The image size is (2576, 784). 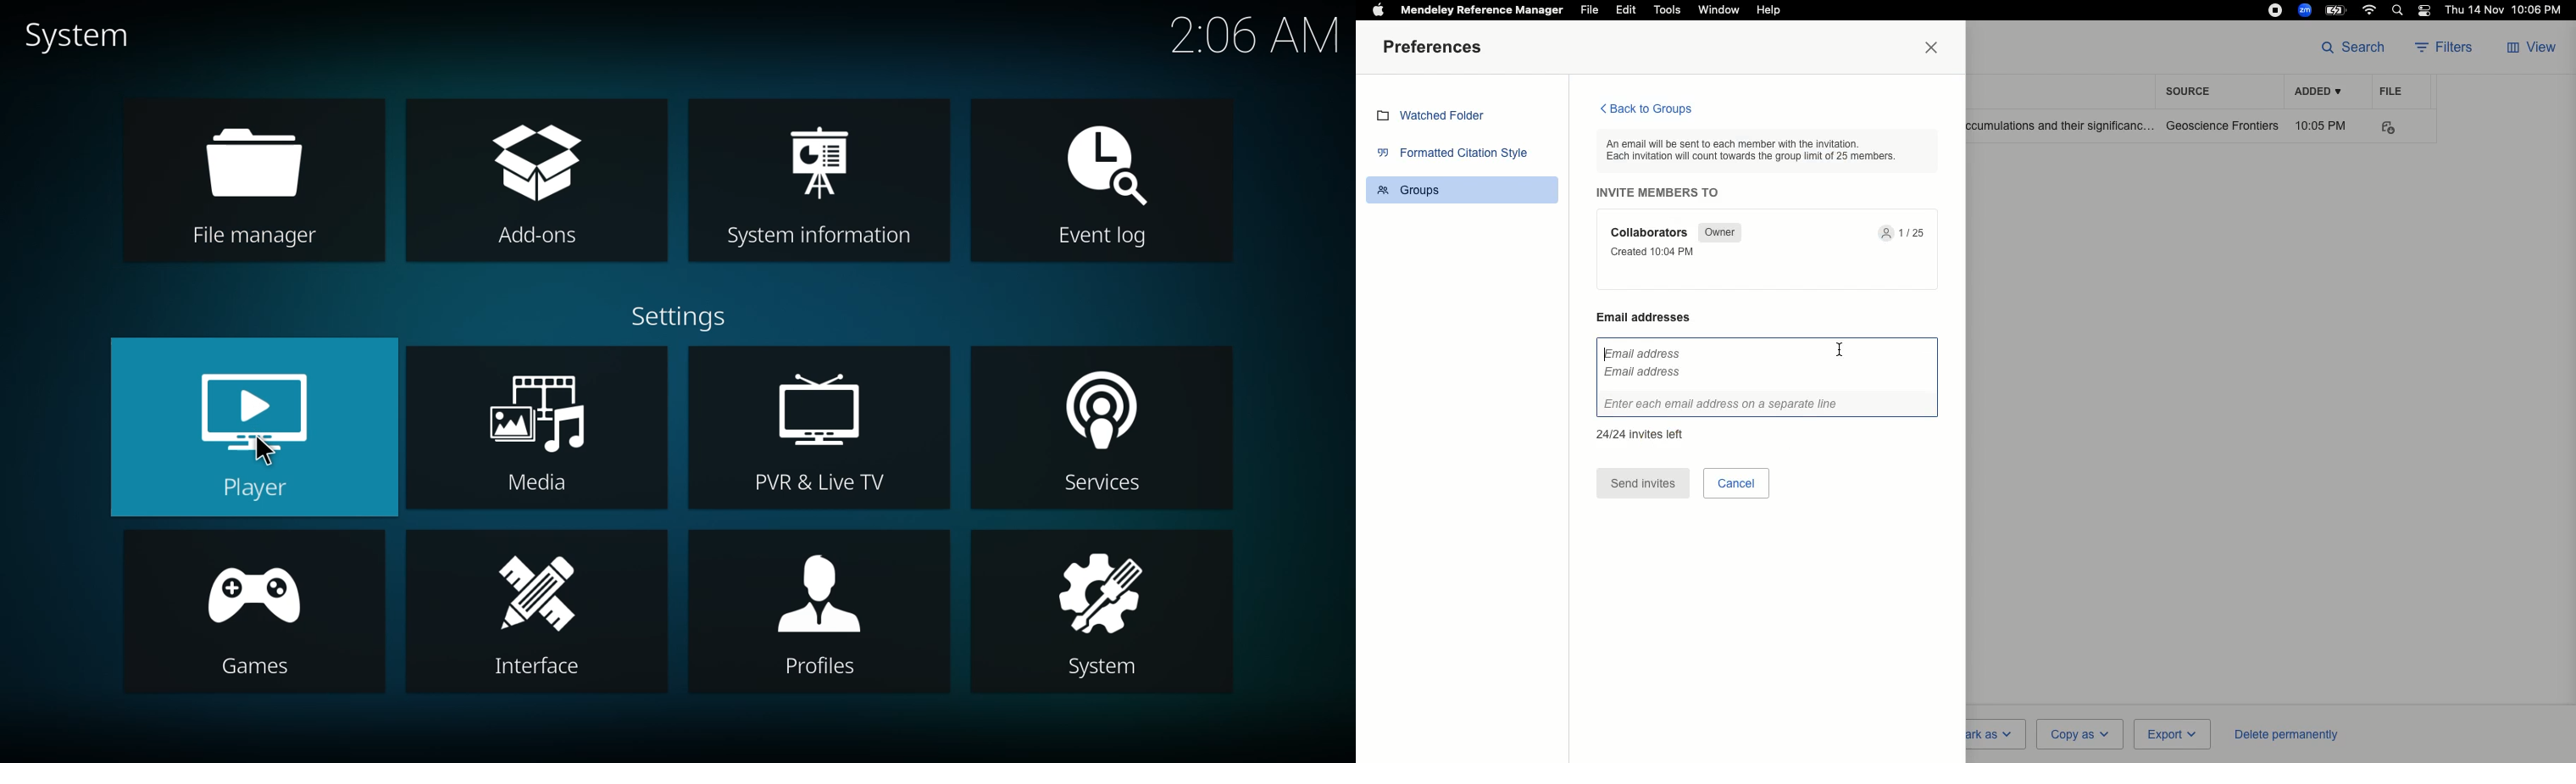 I want to click on event log, so click(x=1100, y=184).